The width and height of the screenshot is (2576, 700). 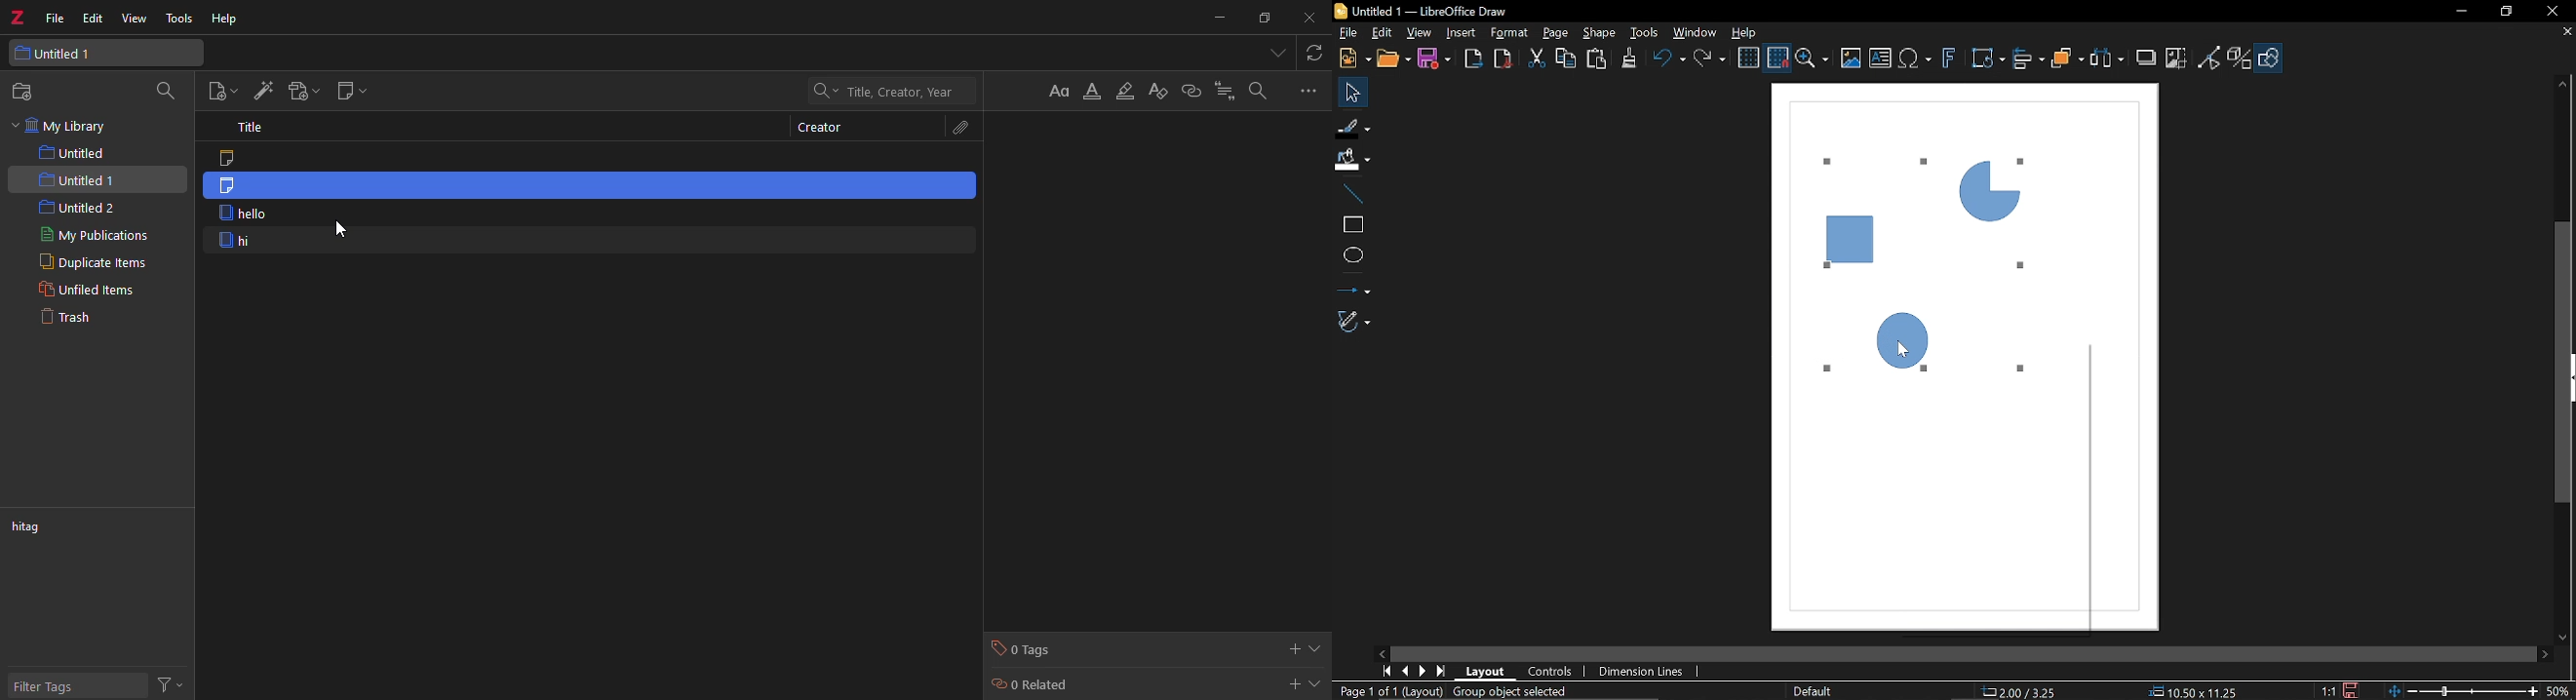 I want to click on Shape, so click(x=1598, y=34).